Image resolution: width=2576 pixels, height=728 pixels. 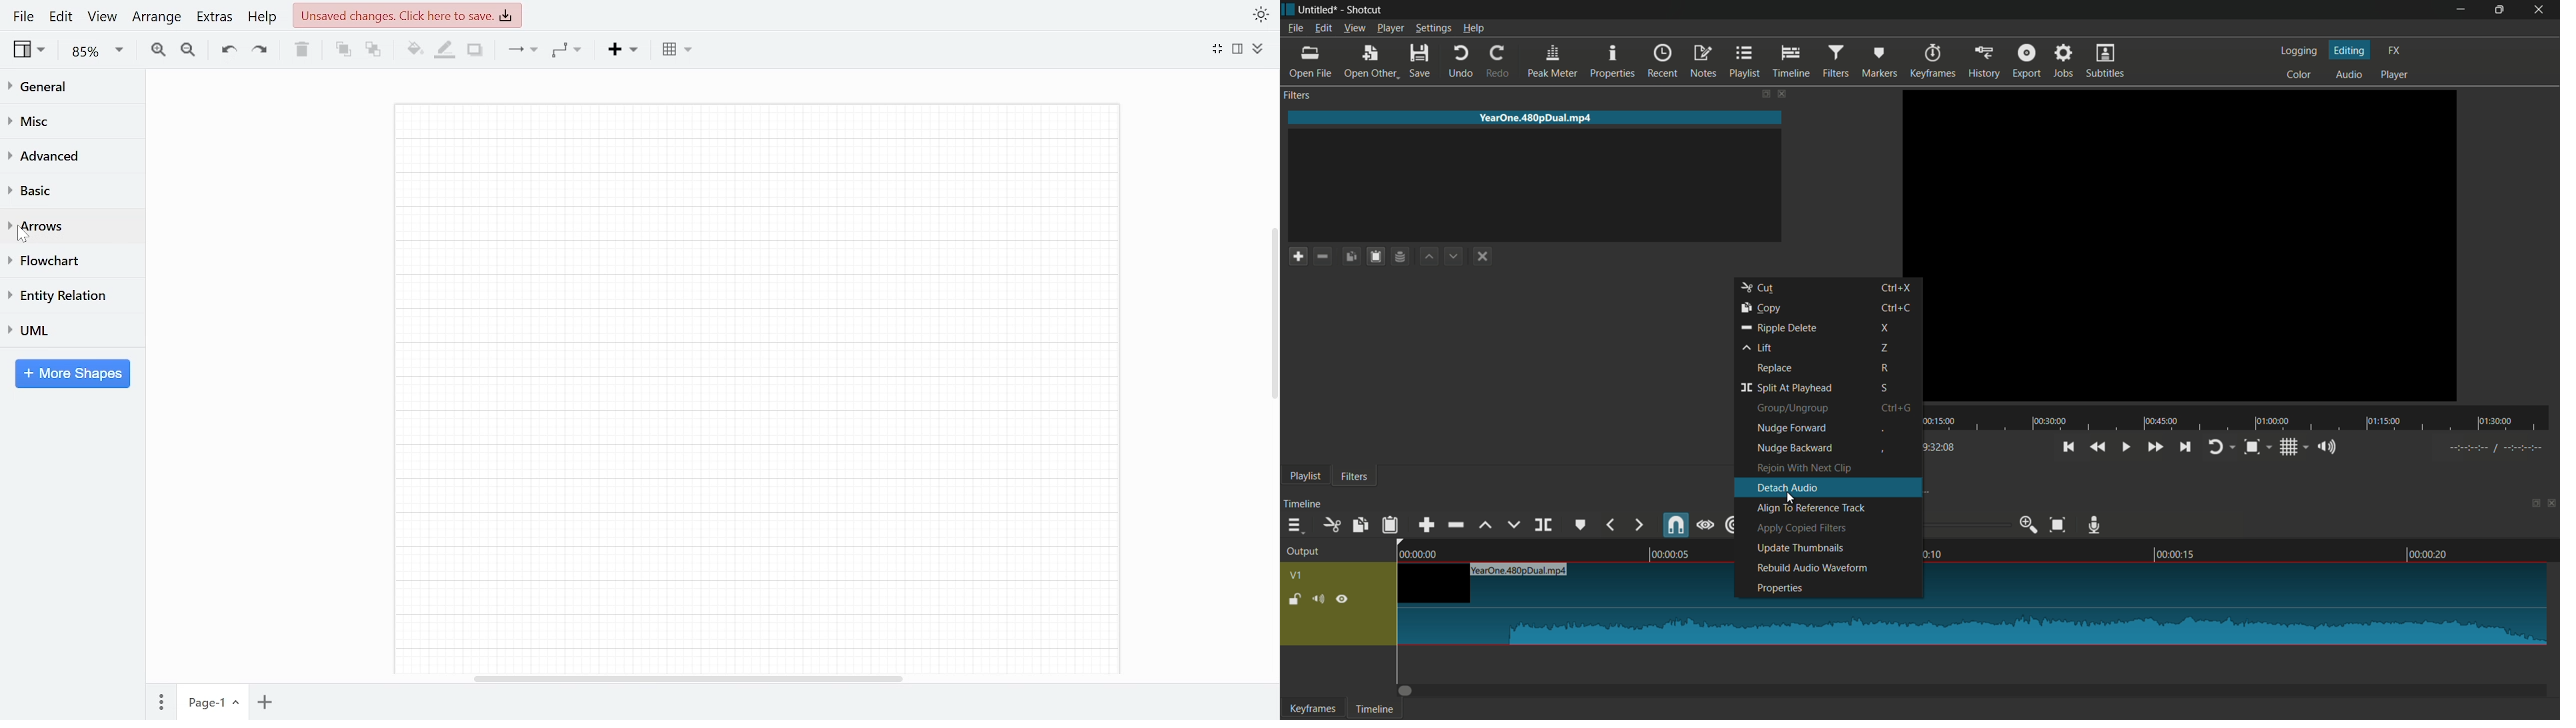 What do you see at coordinates (1661, 62) in the screenshot?
I see `recent` at bounding box center [1661, 62].